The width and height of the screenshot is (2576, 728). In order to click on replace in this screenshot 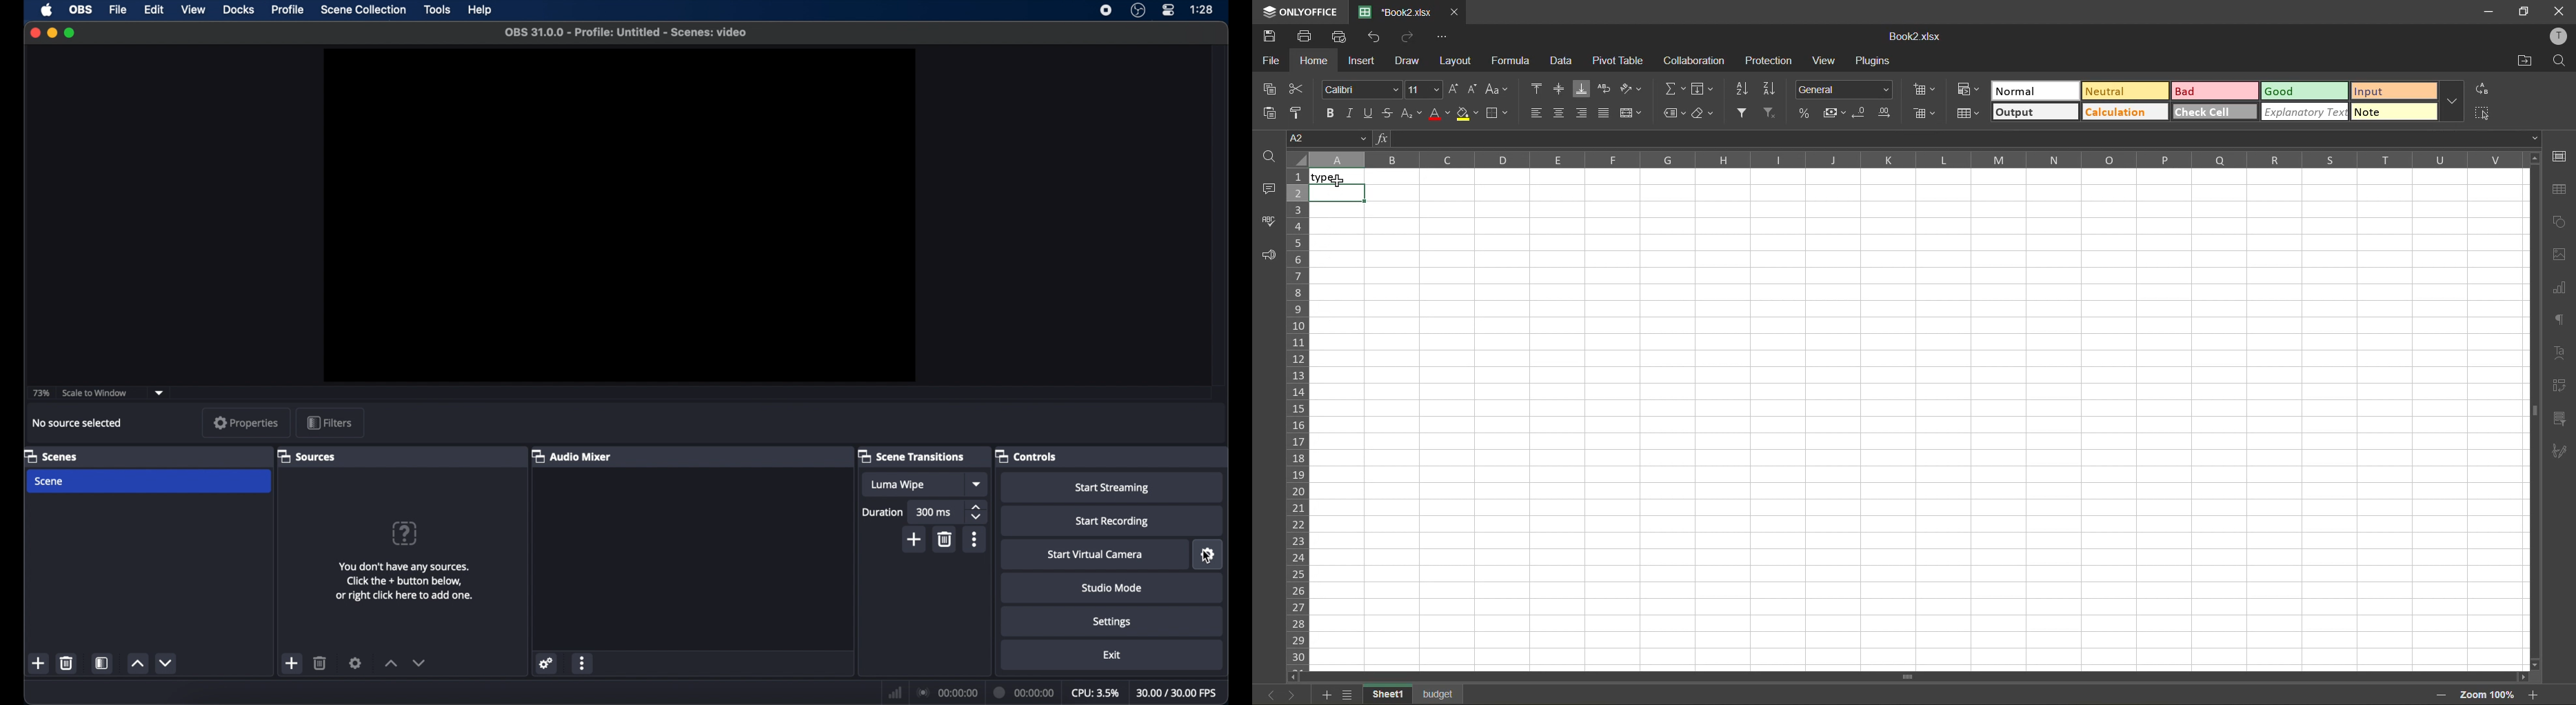, I will do `click(2482, 90)`.